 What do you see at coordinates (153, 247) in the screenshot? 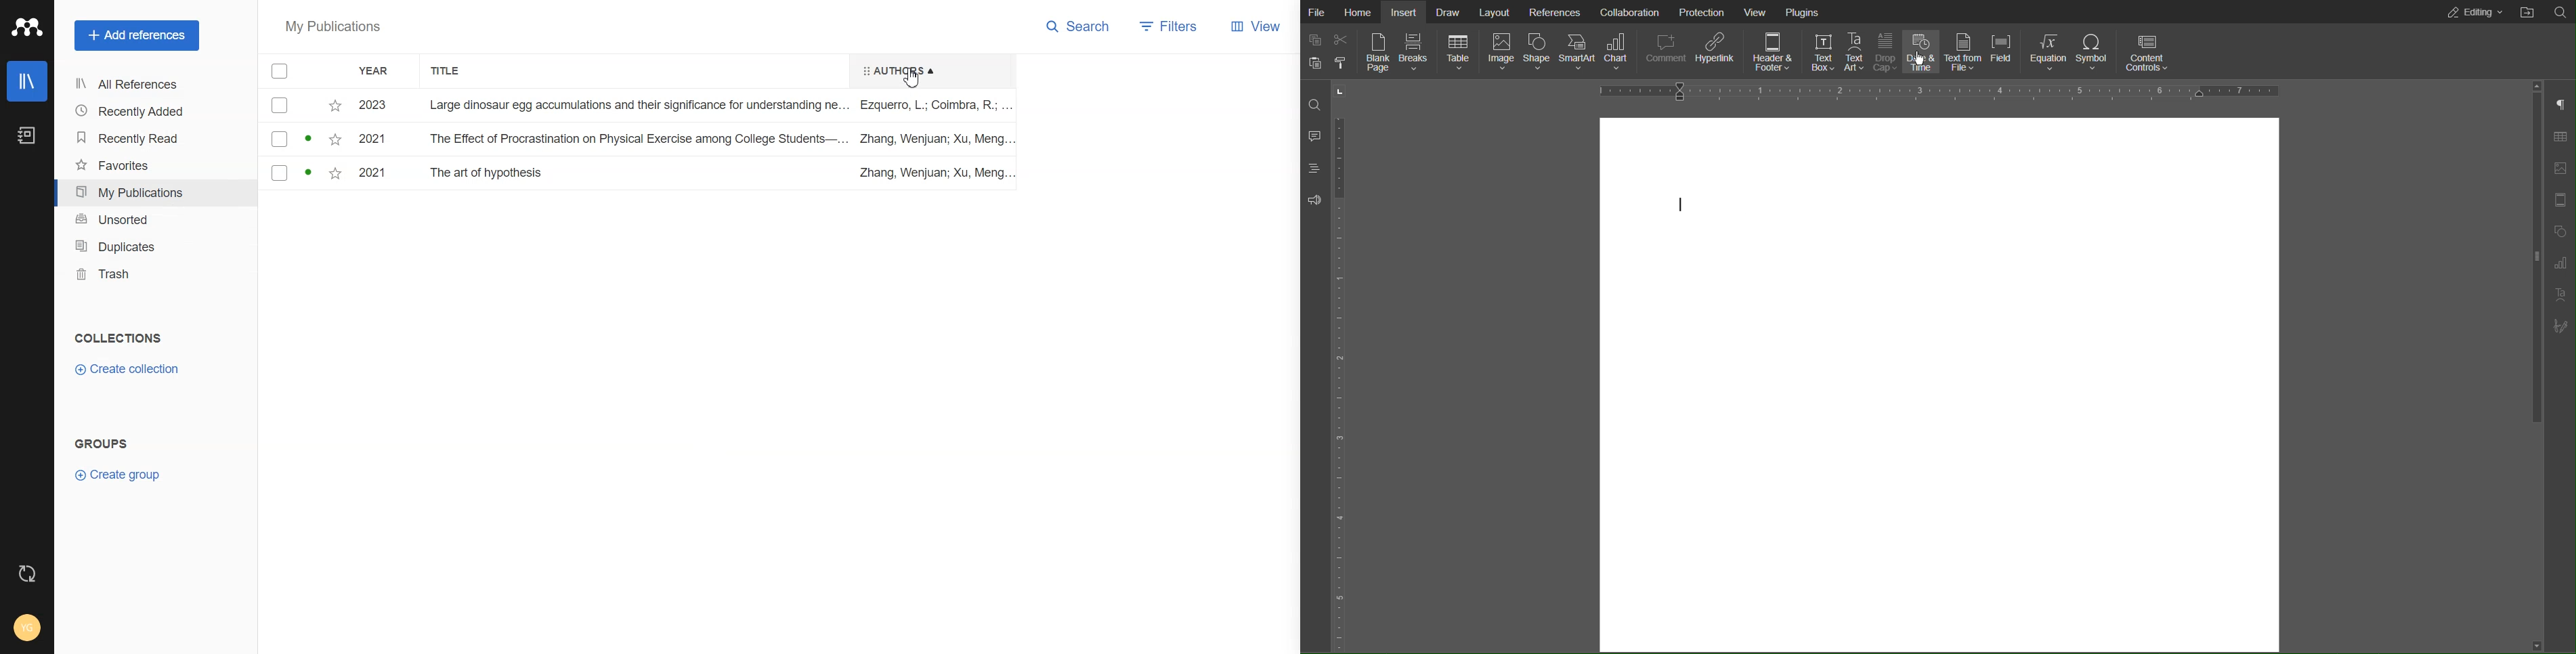
I see `Duplicates` at bounding box center [153, 247].